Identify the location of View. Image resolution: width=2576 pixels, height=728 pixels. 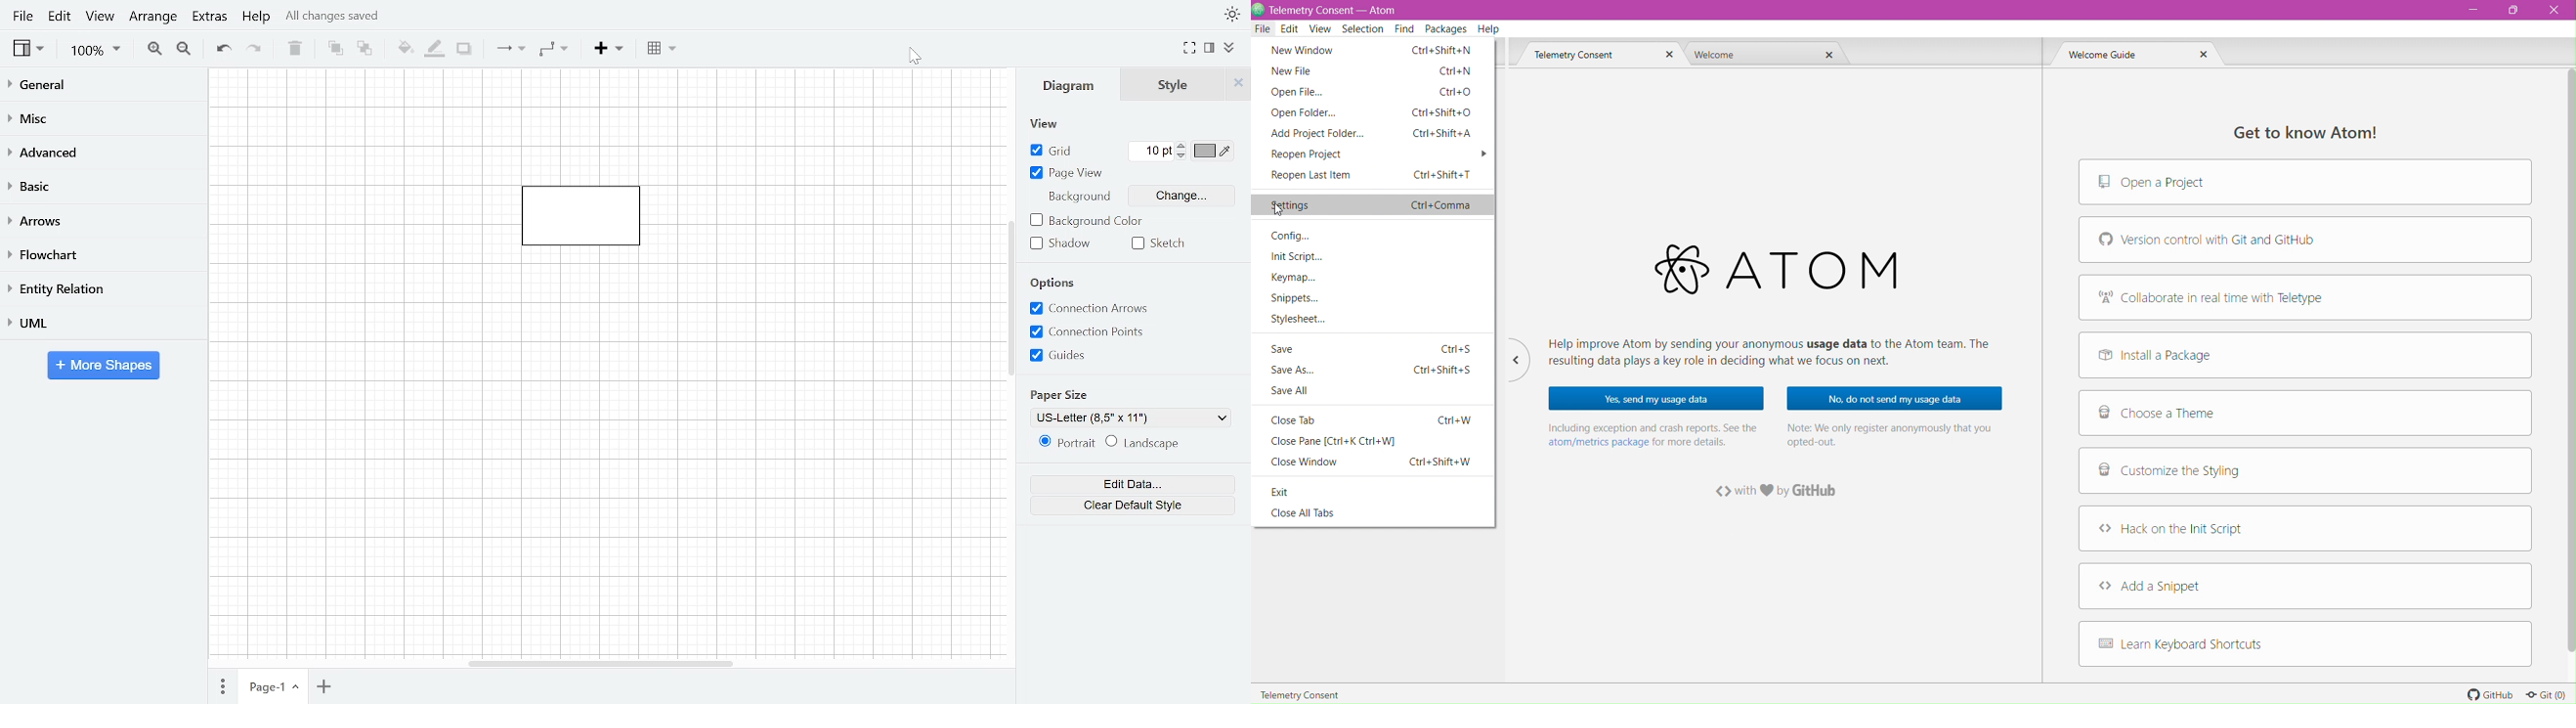
(30, 50).